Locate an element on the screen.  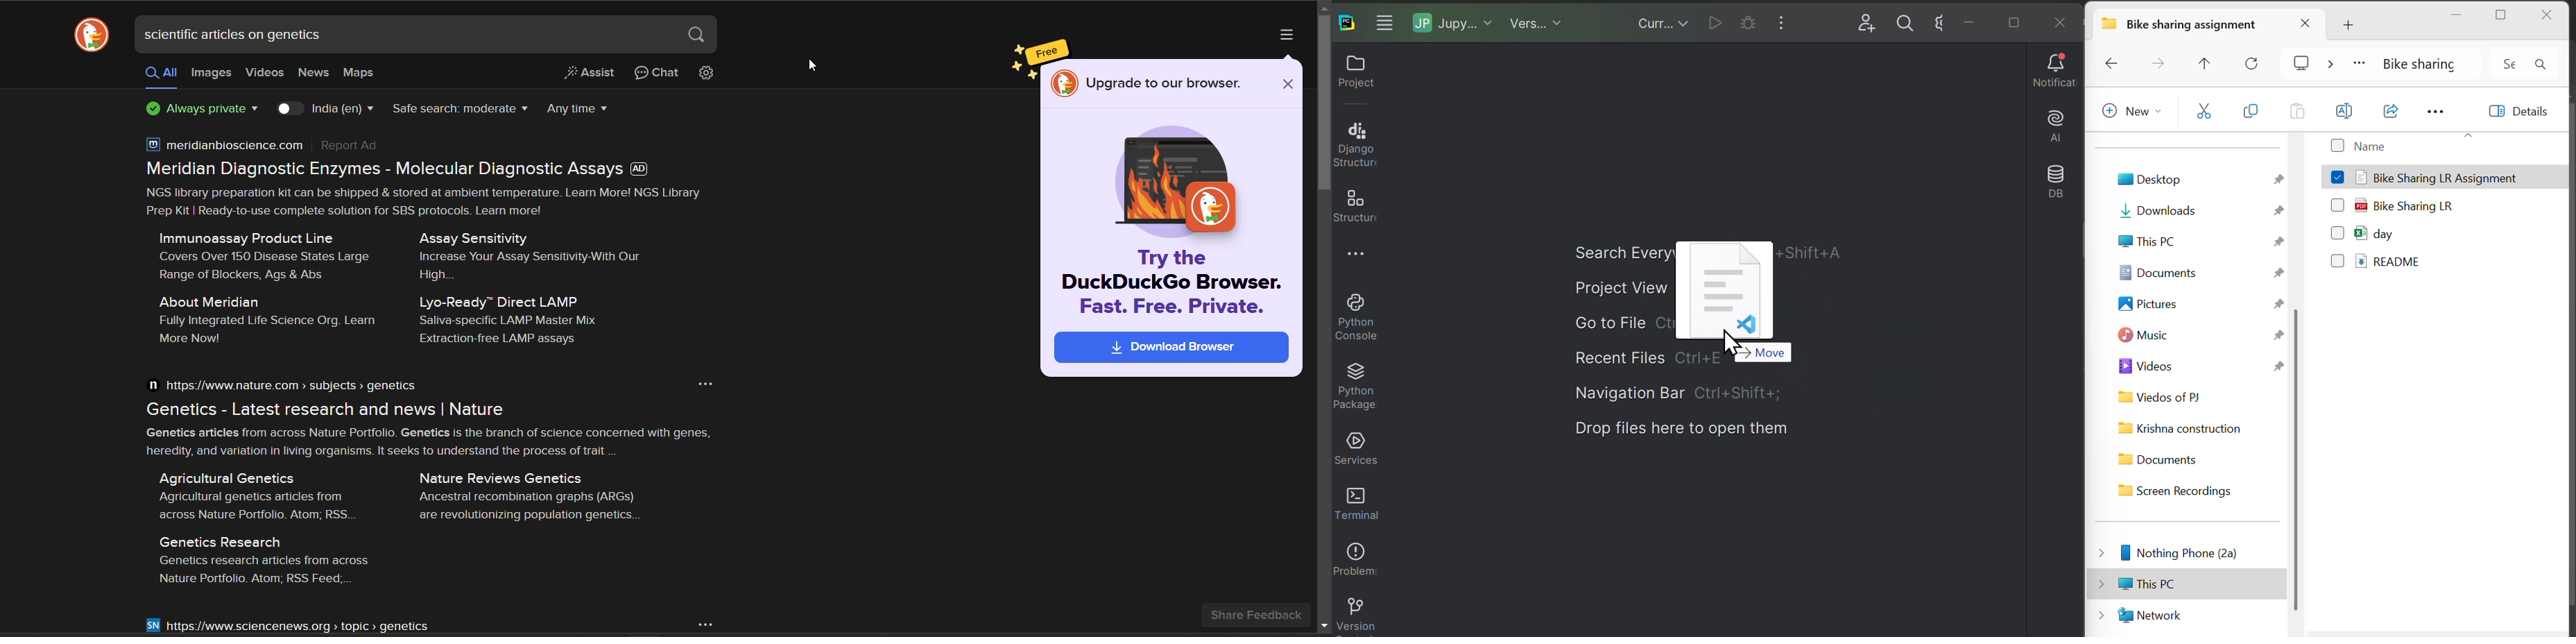
Database is located at coordinates (2050, 180).